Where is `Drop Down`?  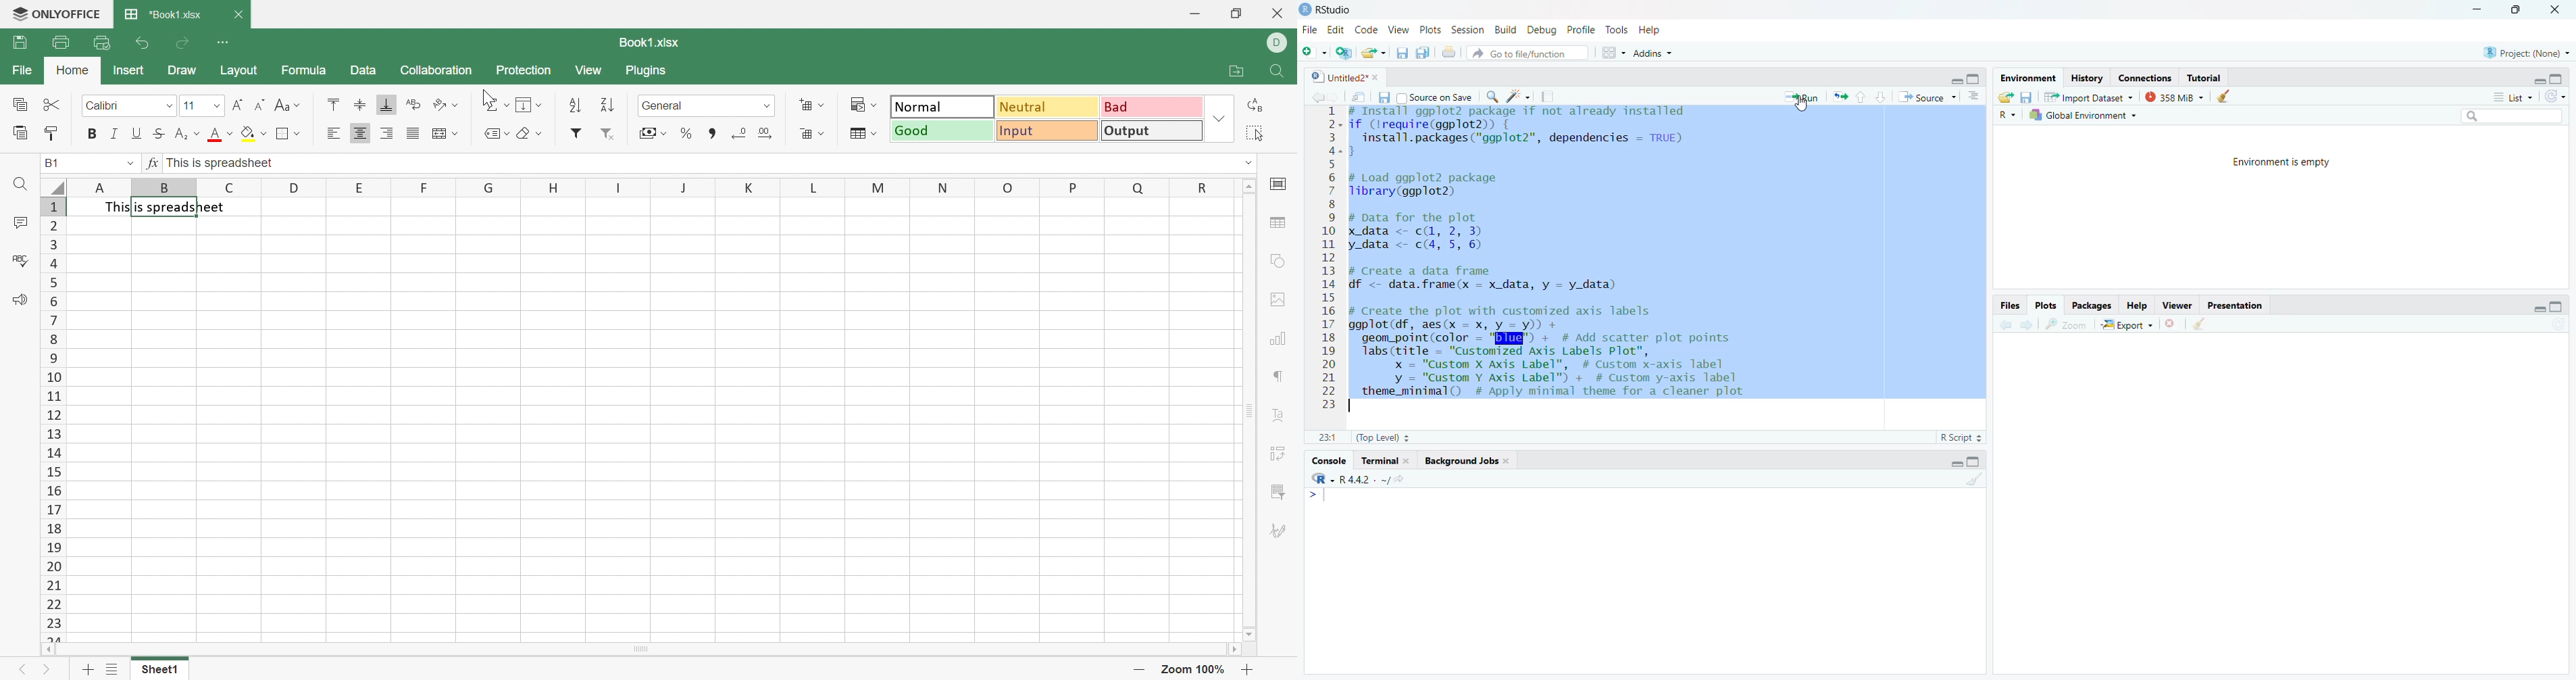 Drop Down is located at coordinates (165, 106).